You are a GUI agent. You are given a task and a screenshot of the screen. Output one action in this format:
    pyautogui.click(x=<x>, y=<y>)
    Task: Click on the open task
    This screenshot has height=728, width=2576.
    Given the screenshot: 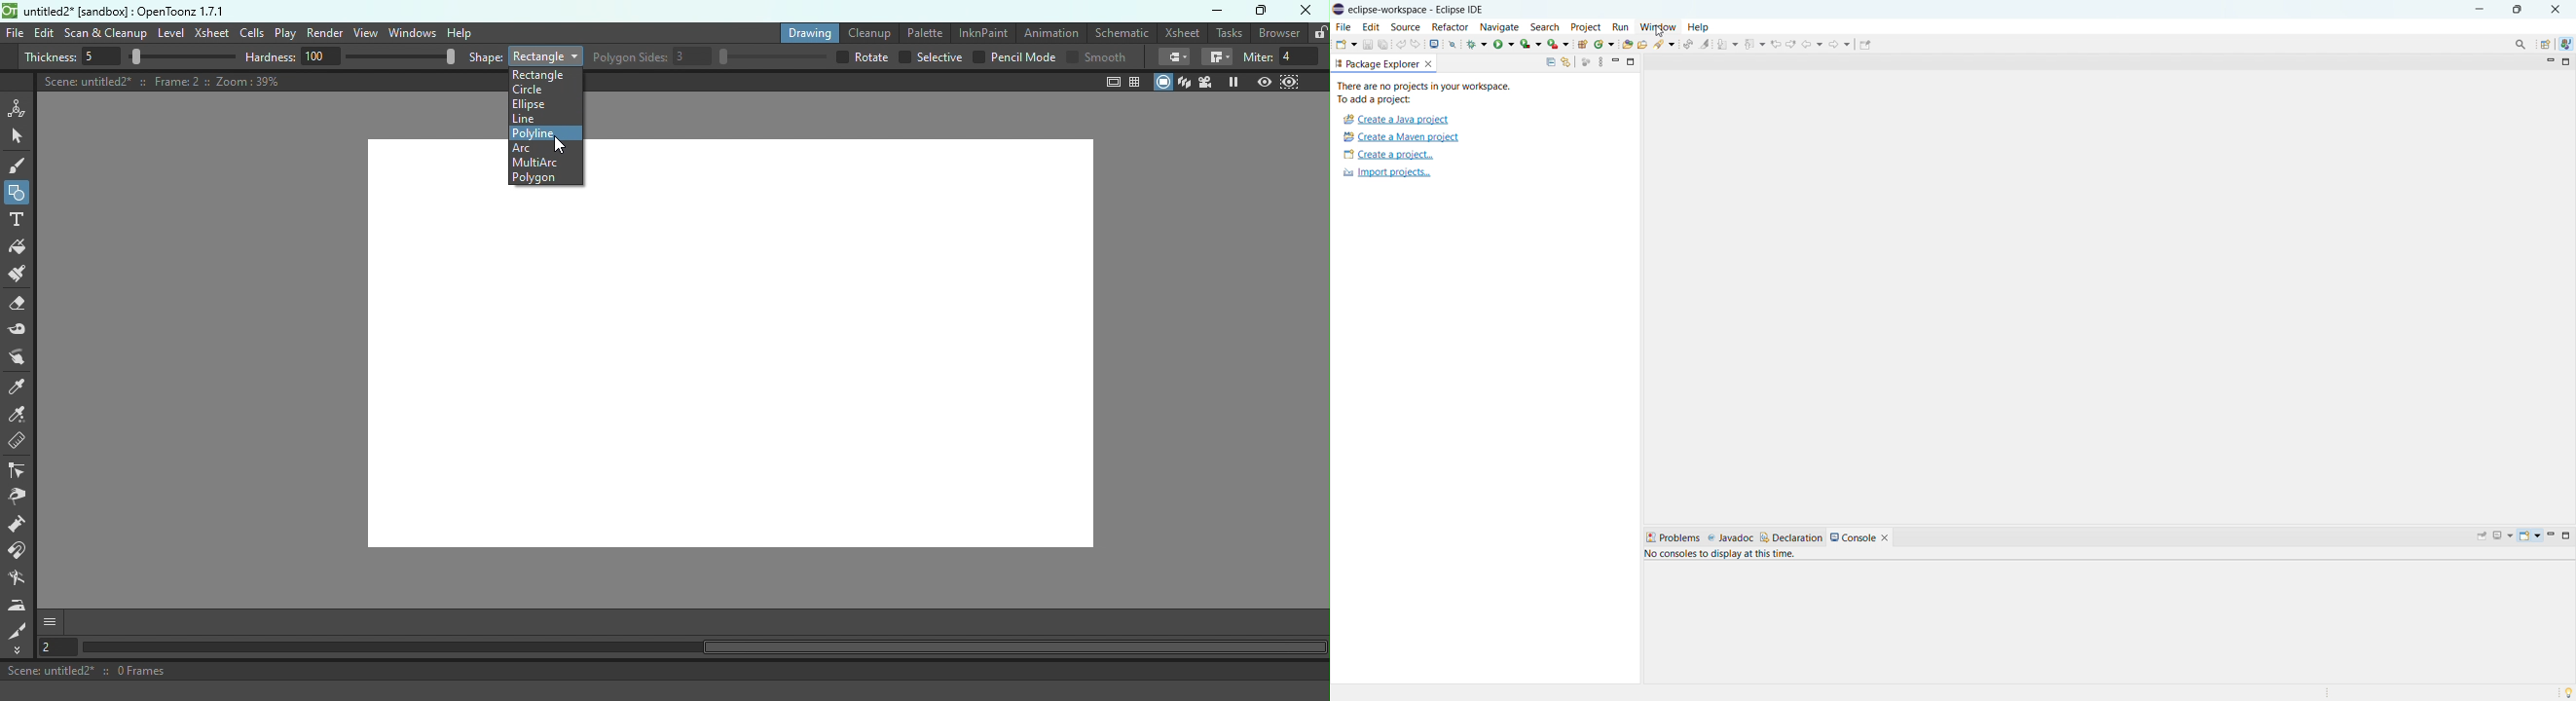 What is the action you would take?
    pyautogui.click(x=1643, y=43)
    